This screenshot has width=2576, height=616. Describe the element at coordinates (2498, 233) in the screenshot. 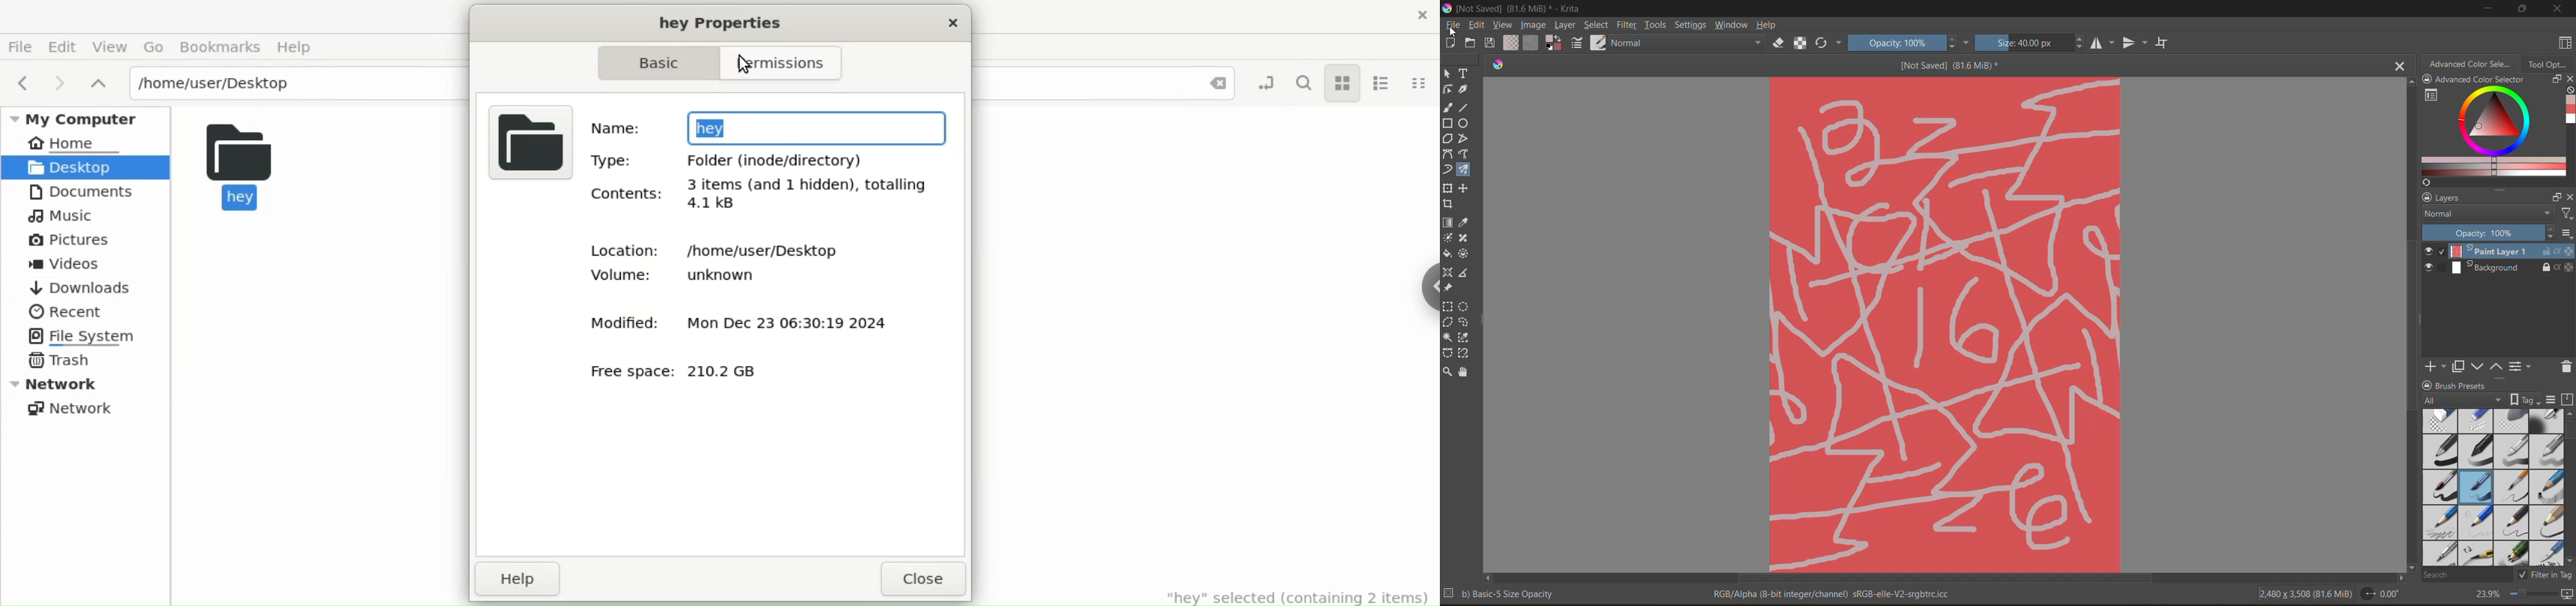

I see `opacity` at that location.